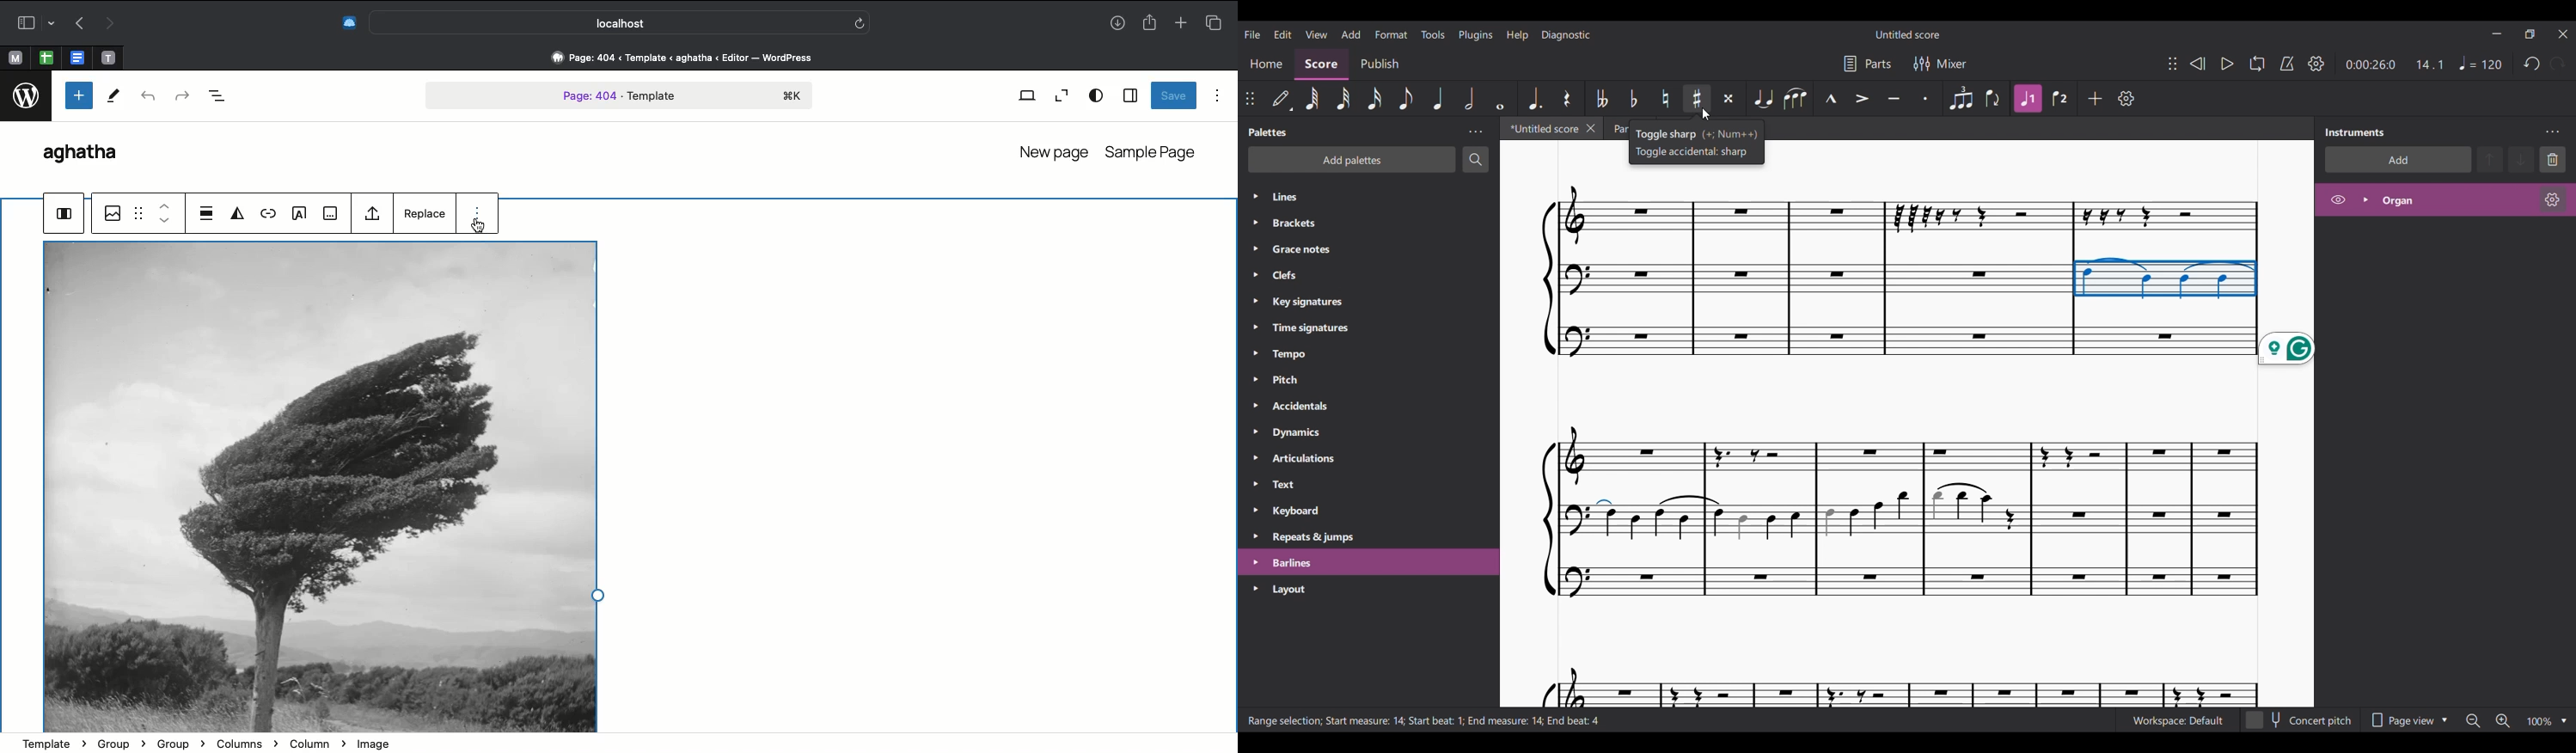  Describe the element at coordinates (1380, 65) in the screenshot. I see `Publish section` at that location.